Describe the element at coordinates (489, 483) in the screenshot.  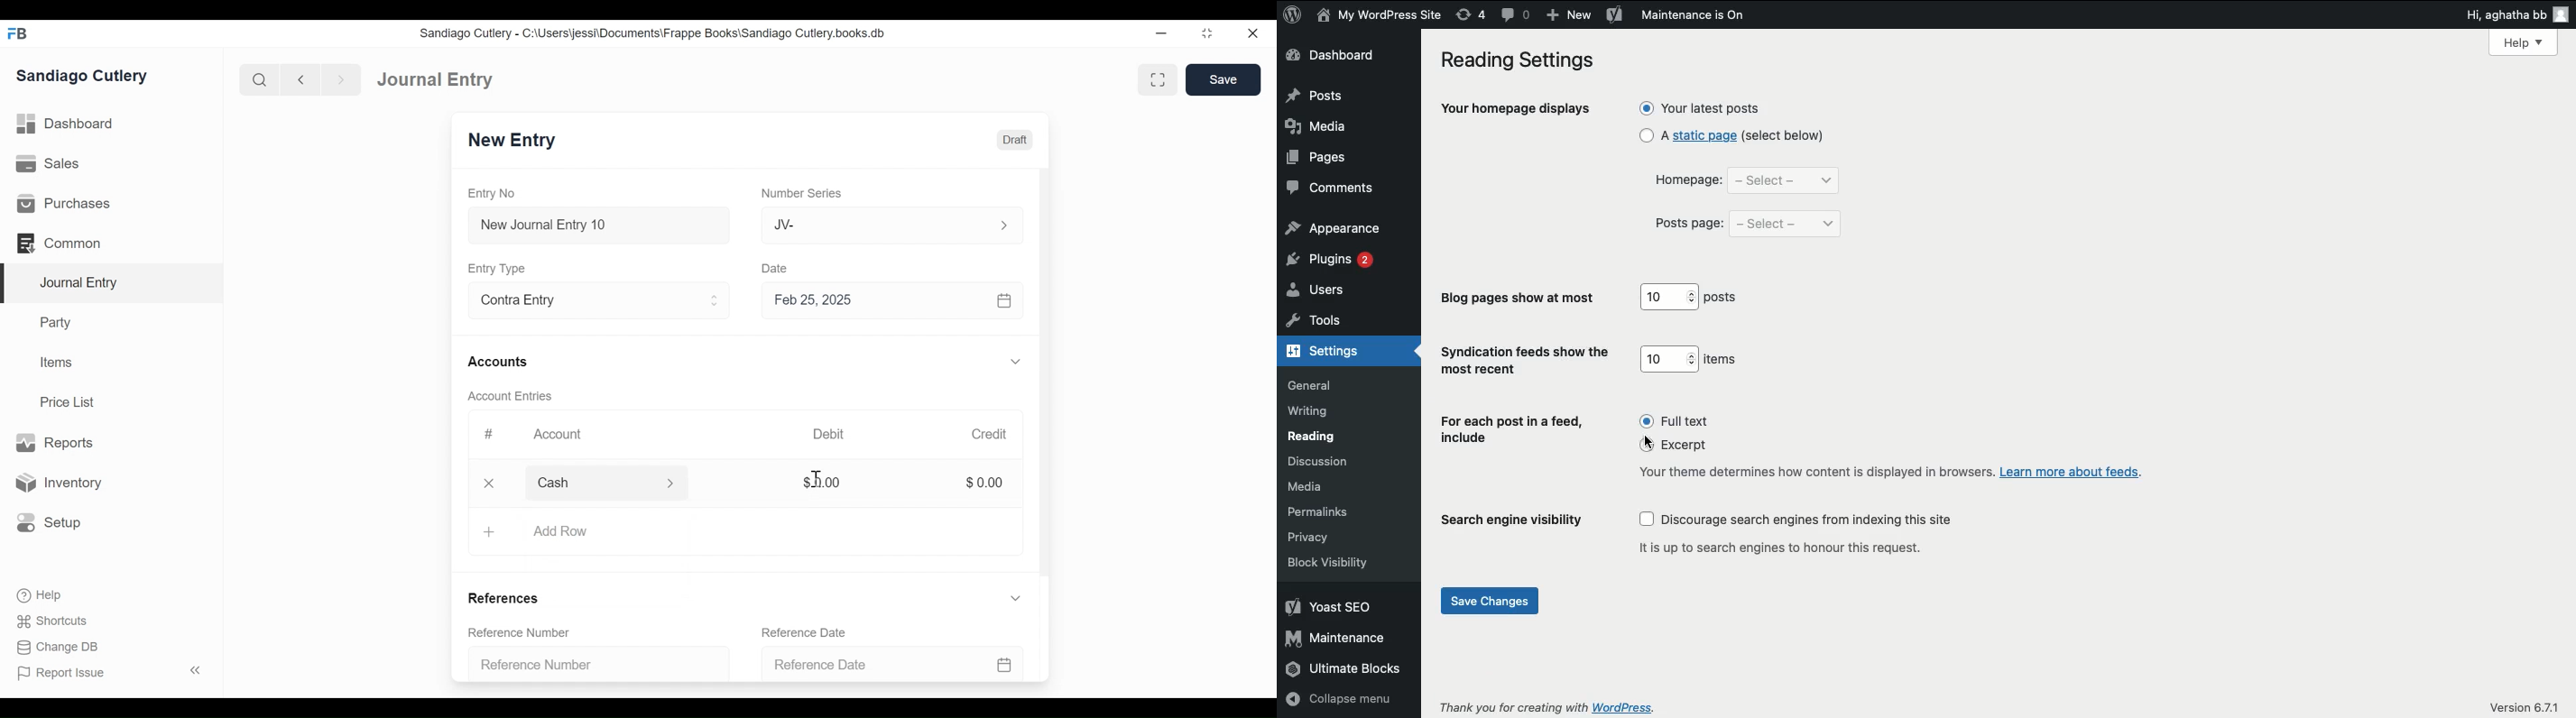
I see `Close` at that location.